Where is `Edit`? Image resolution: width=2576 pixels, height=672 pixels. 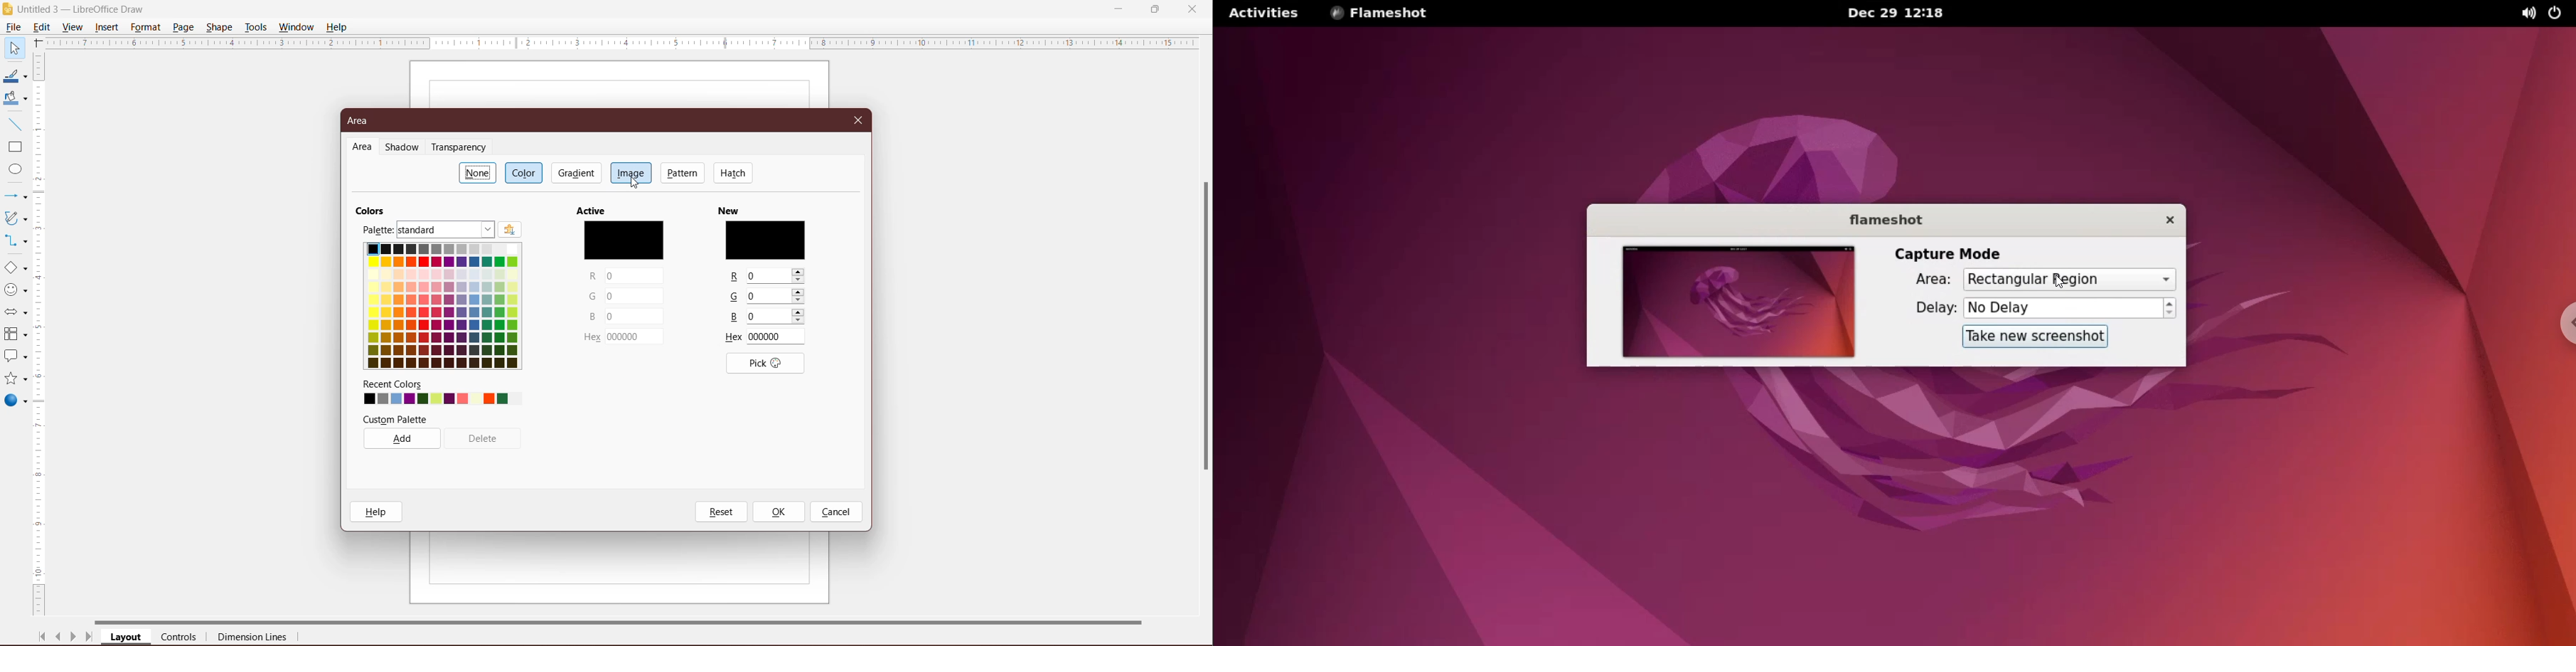 Edit is located at coordinates (44, 26).